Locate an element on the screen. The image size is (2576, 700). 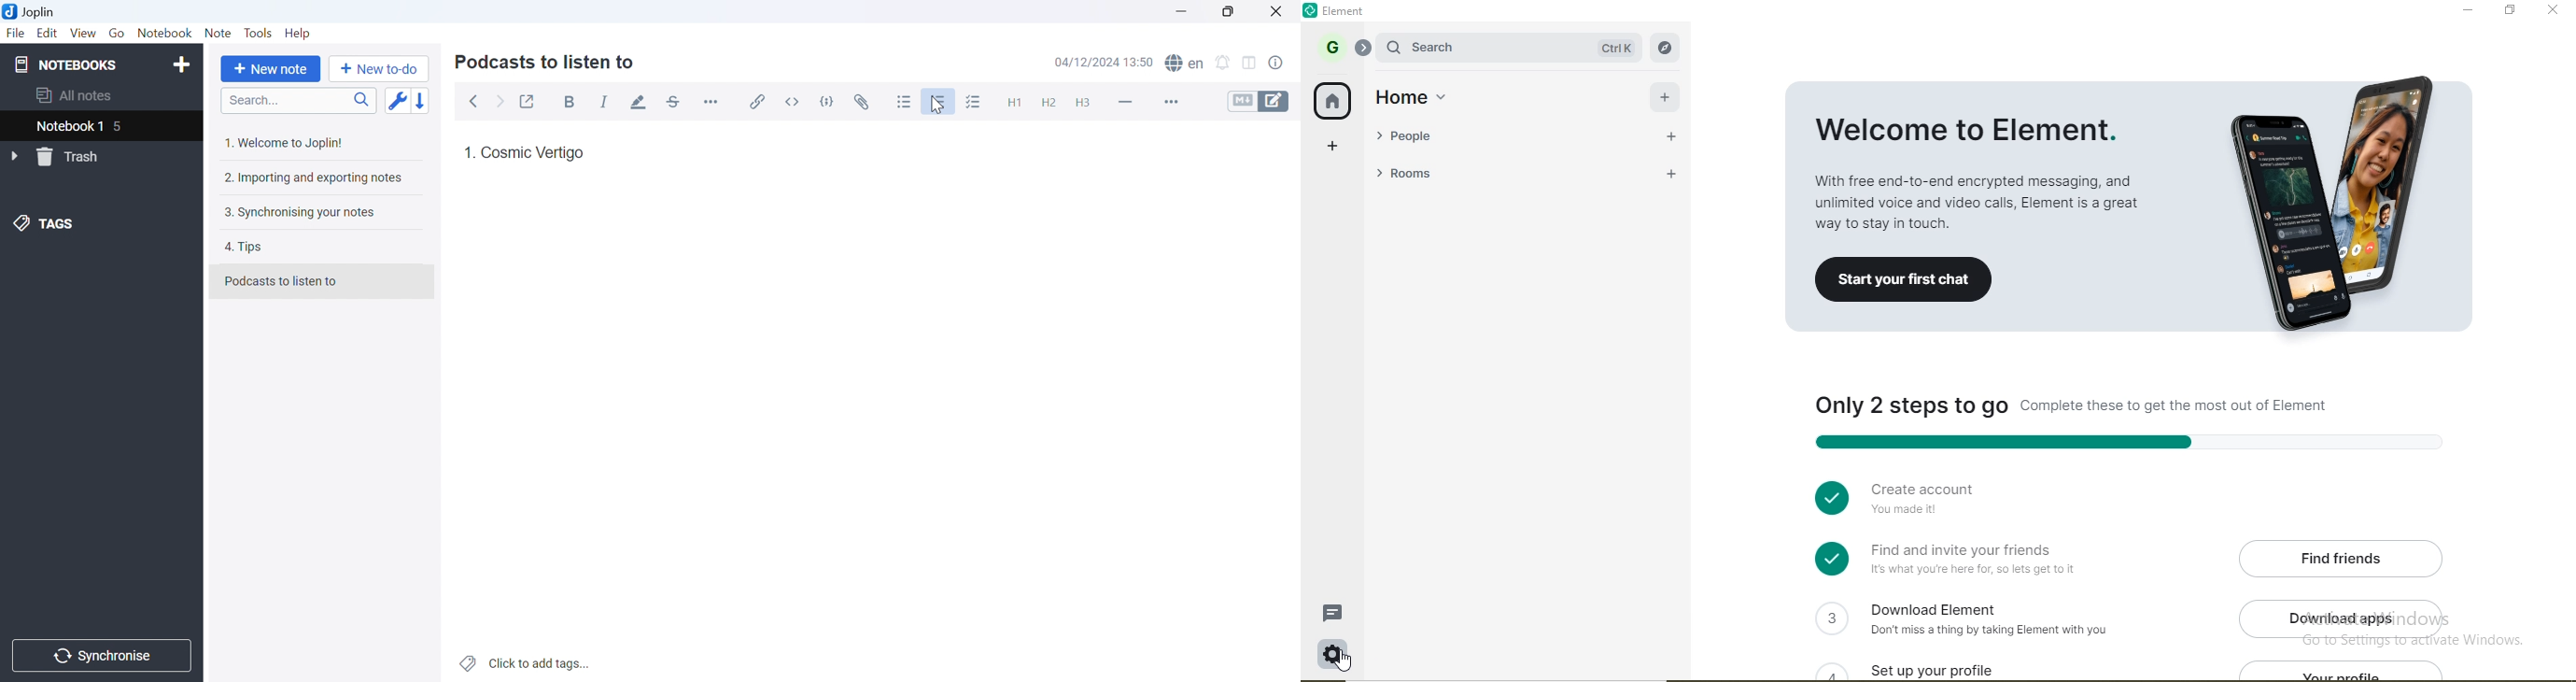
2. Importing and exporting notes is located at coordinates (314, 179).